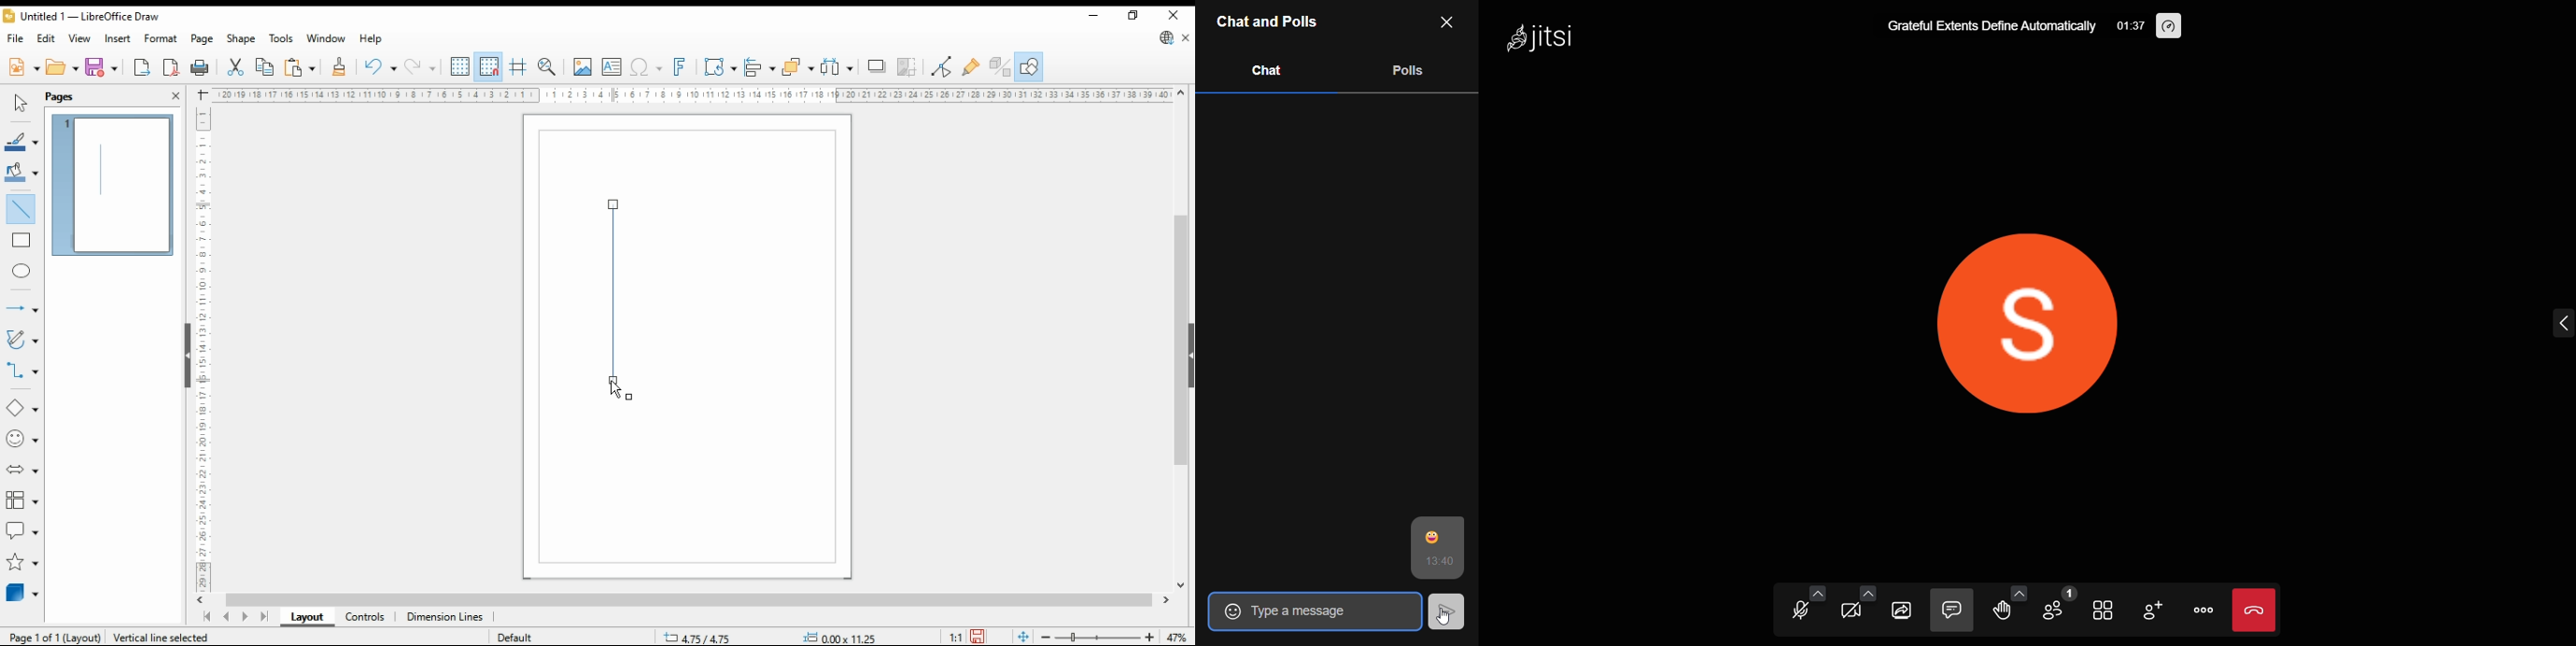 The image size is (2576, 672). I want to click on connectors, so click(22, 371).